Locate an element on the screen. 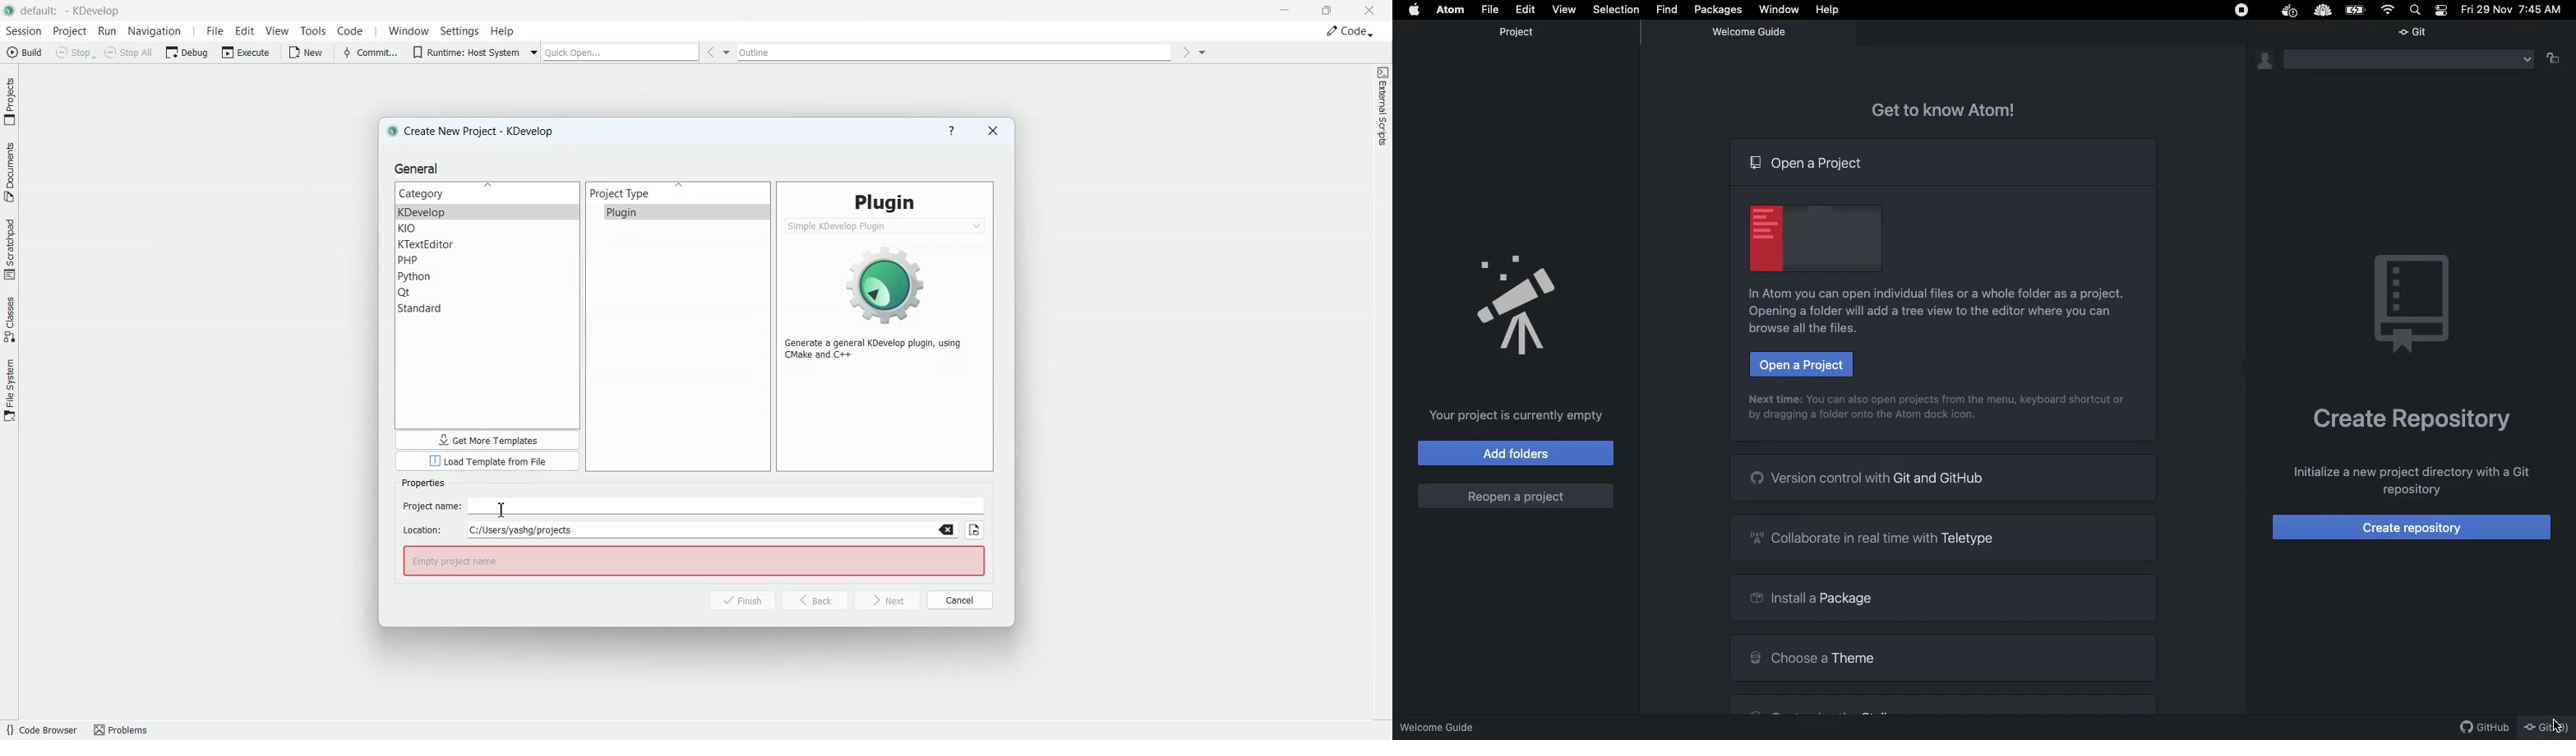  GitHub is located at coordinates (2479, 726).